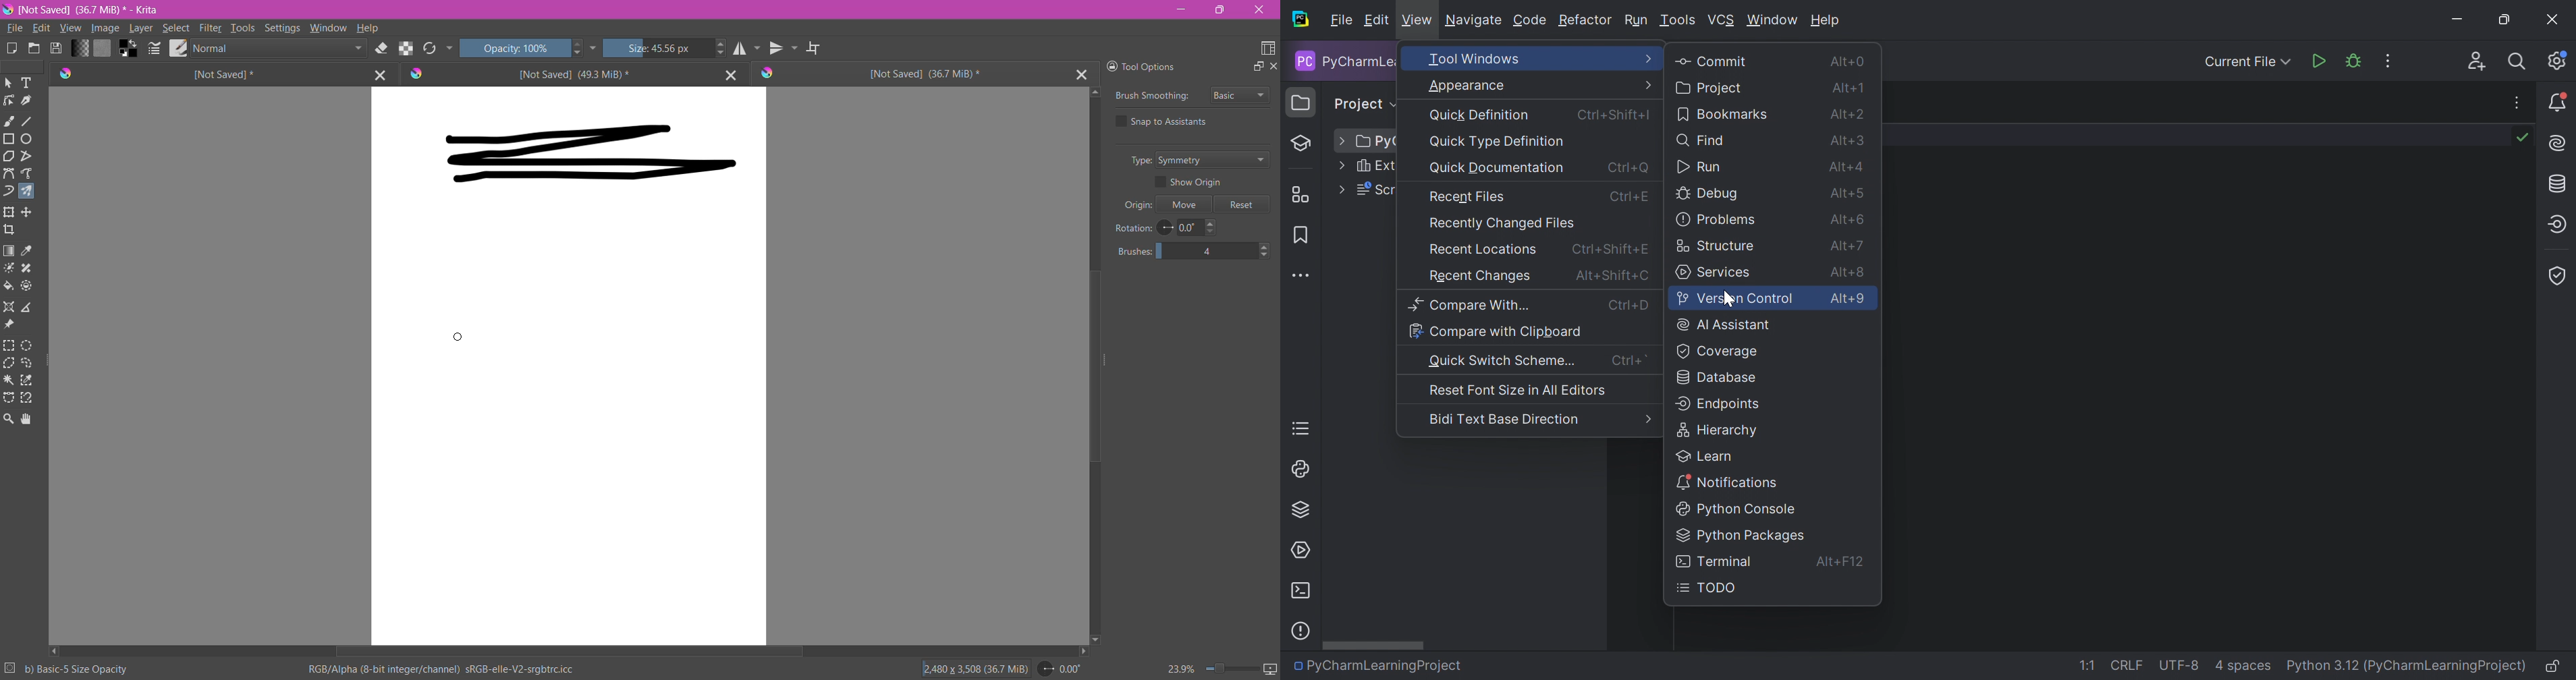 The height and width of the screenshot is (700, 2576). What do you see at coordinates (1709, 195) in the screenshot?
I see `Debug` at bounding box center [1709, 195].